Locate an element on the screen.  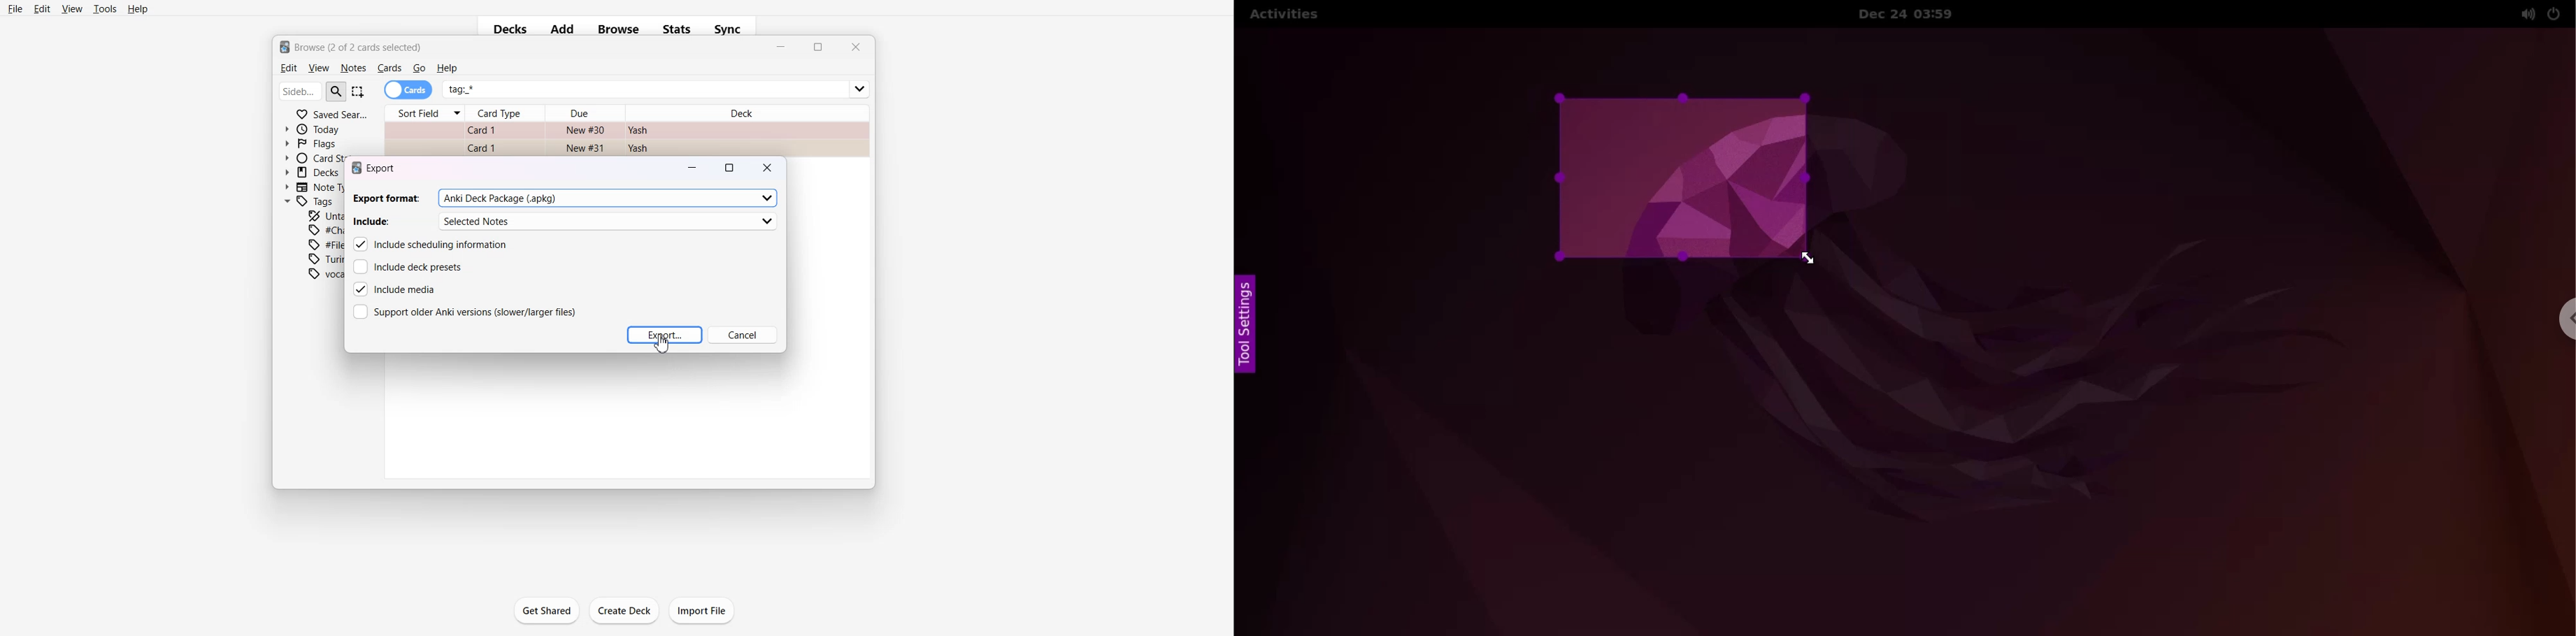
Export format is located at coordinates (566, 198).